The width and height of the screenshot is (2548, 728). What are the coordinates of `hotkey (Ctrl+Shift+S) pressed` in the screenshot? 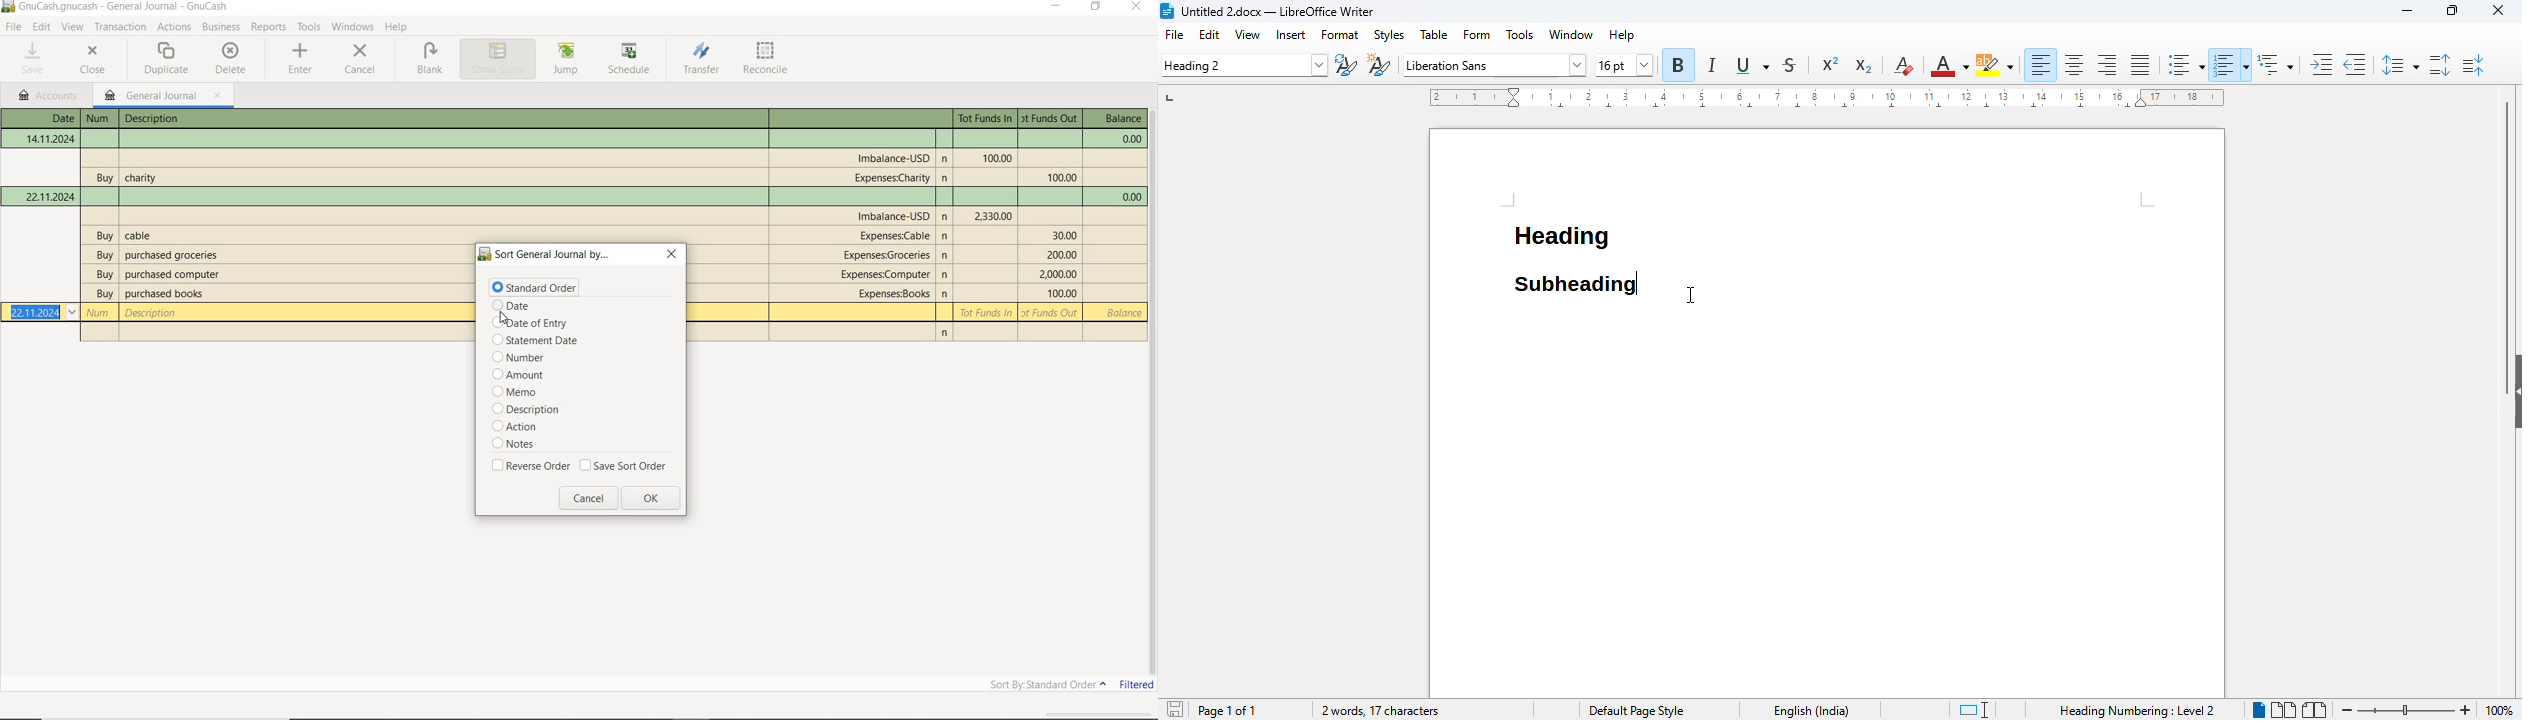 It's located at (1640, 283).